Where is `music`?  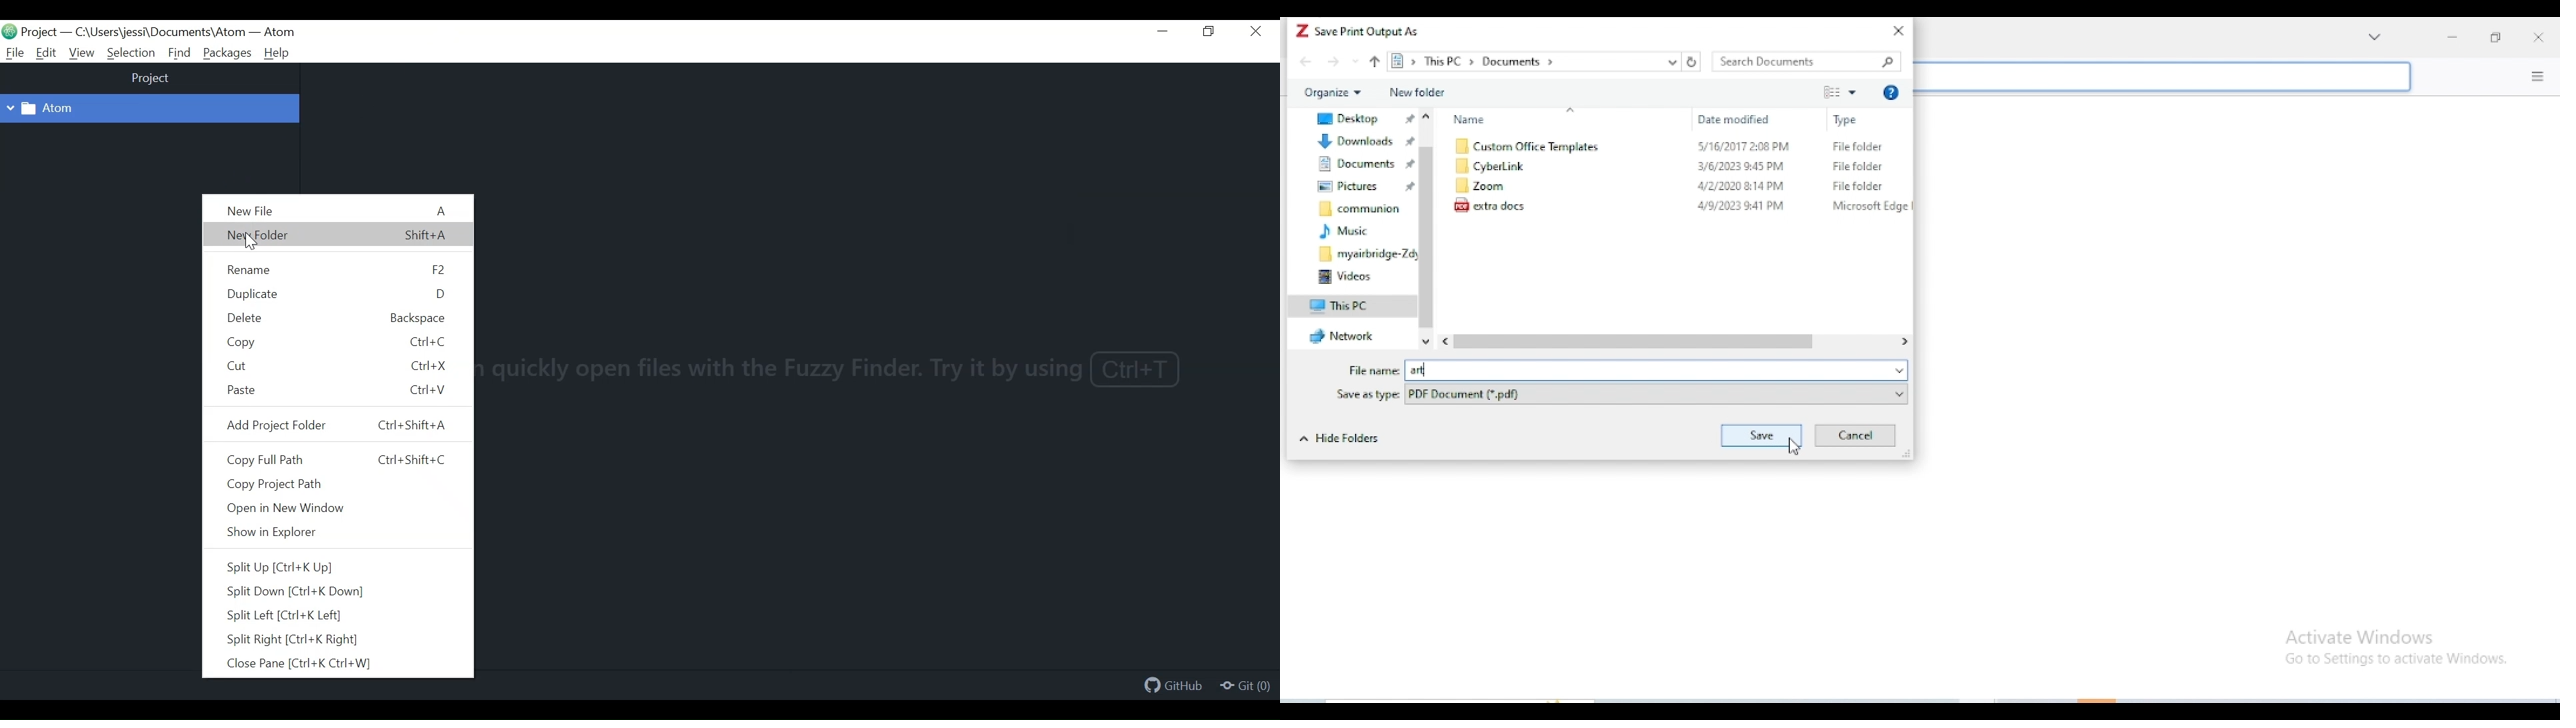 music is located at coordinates (1346, 231).